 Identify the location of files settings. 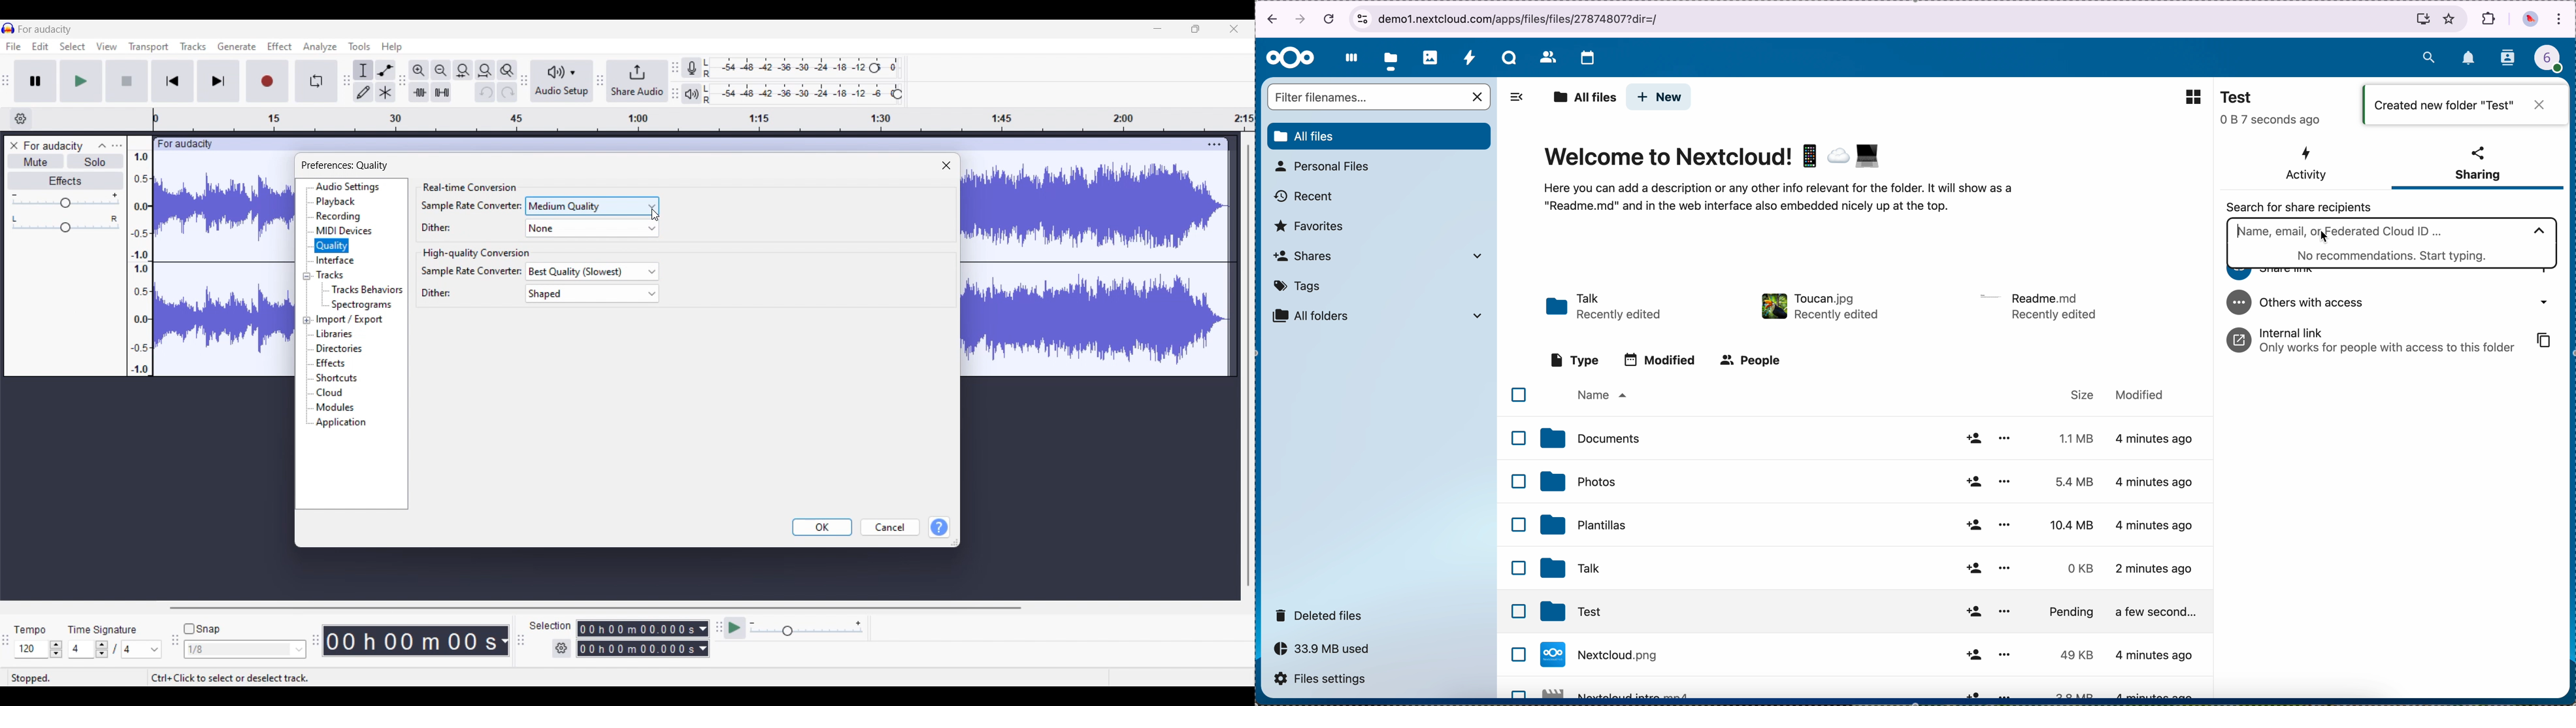
(1325, 680).